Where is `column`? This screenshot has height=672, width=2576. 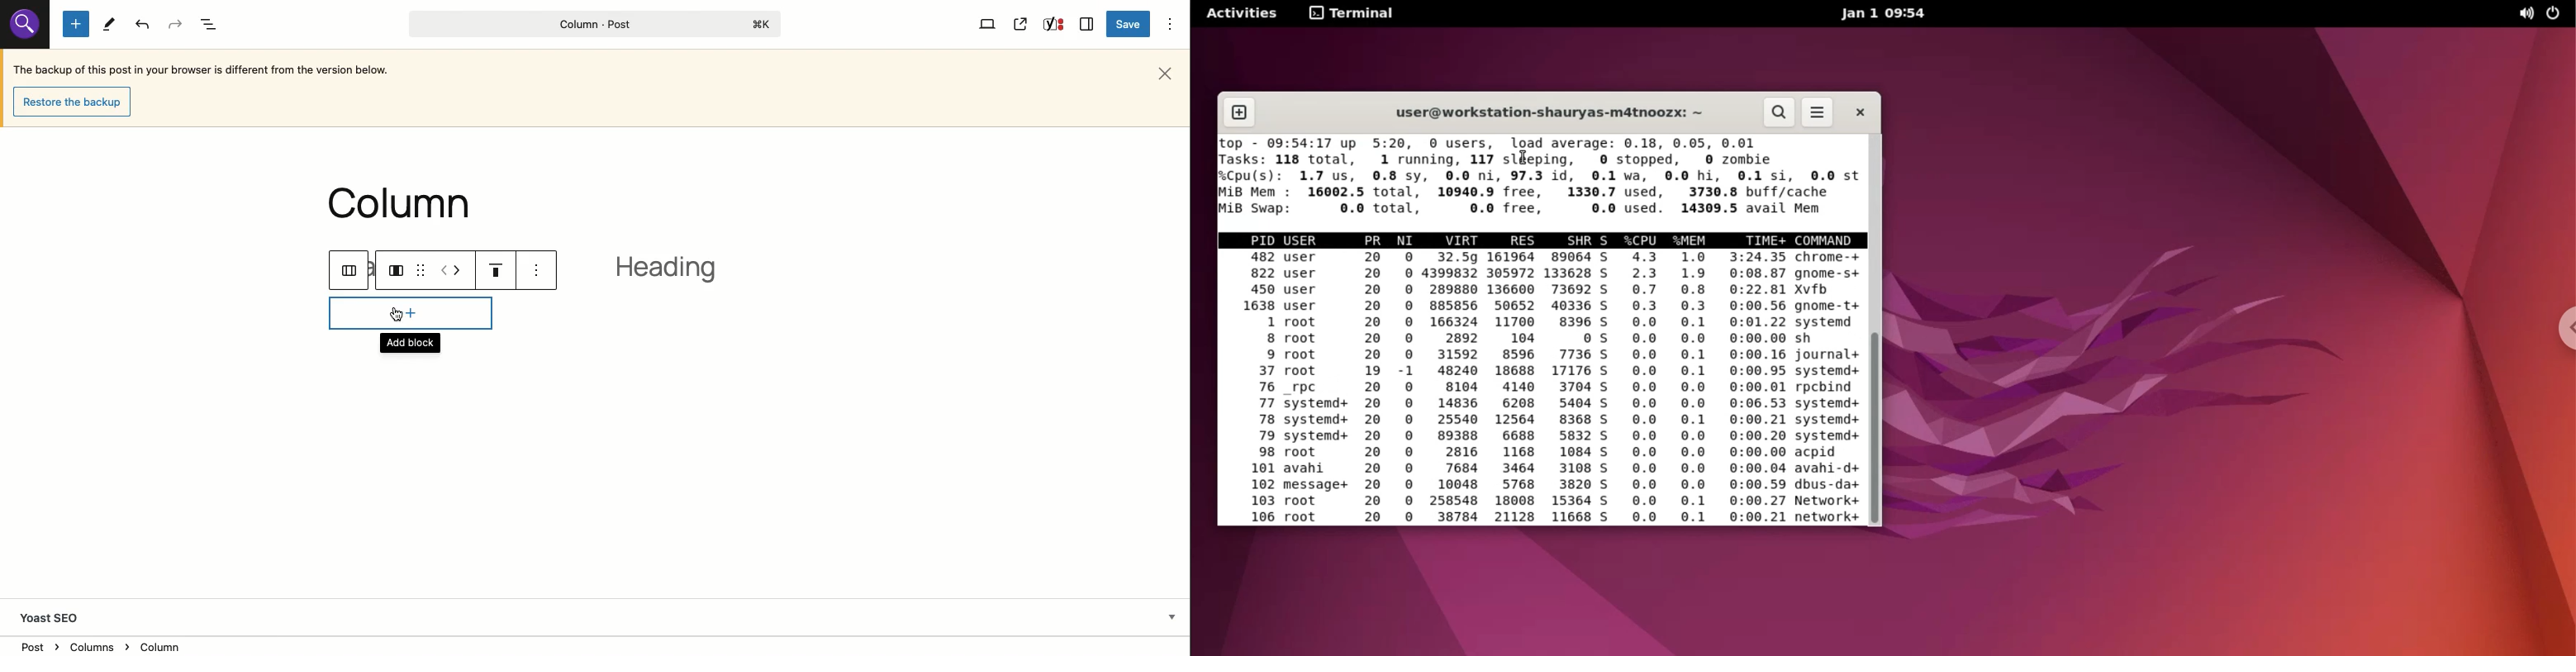 column is located at coordinates (406, 204).